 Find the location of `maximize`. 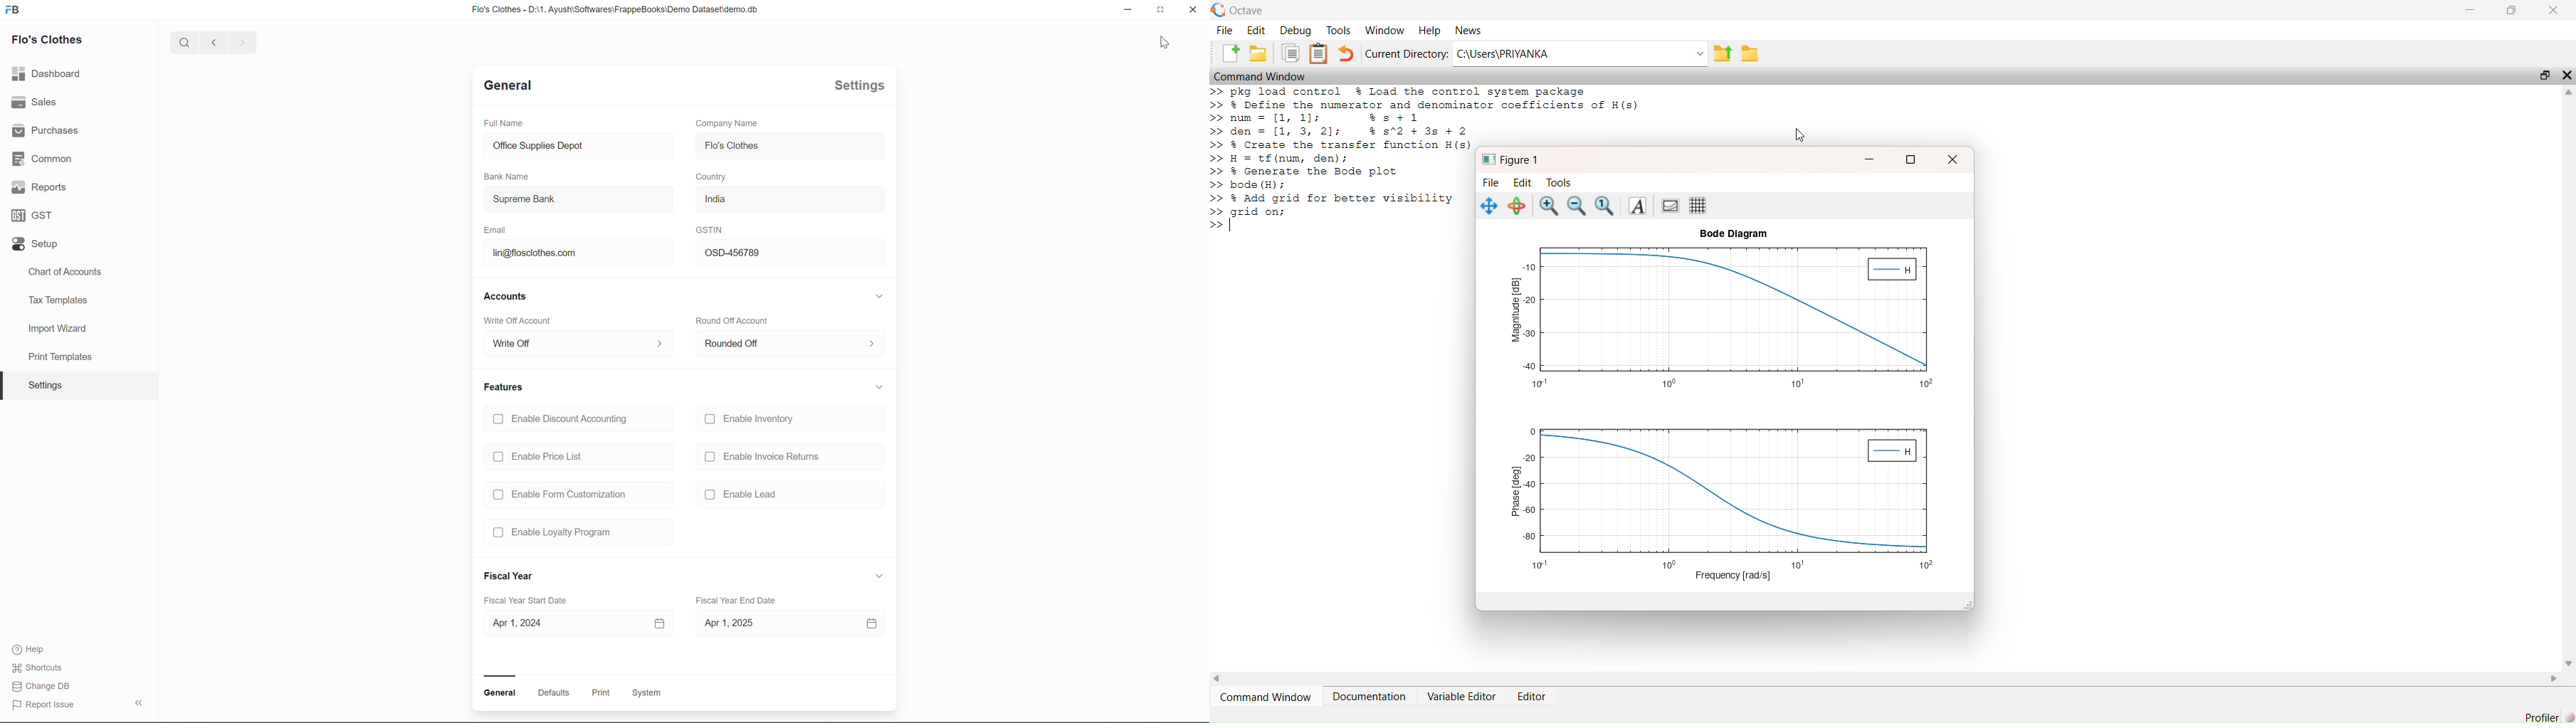

maximize is located at coordinates (1161, 8).